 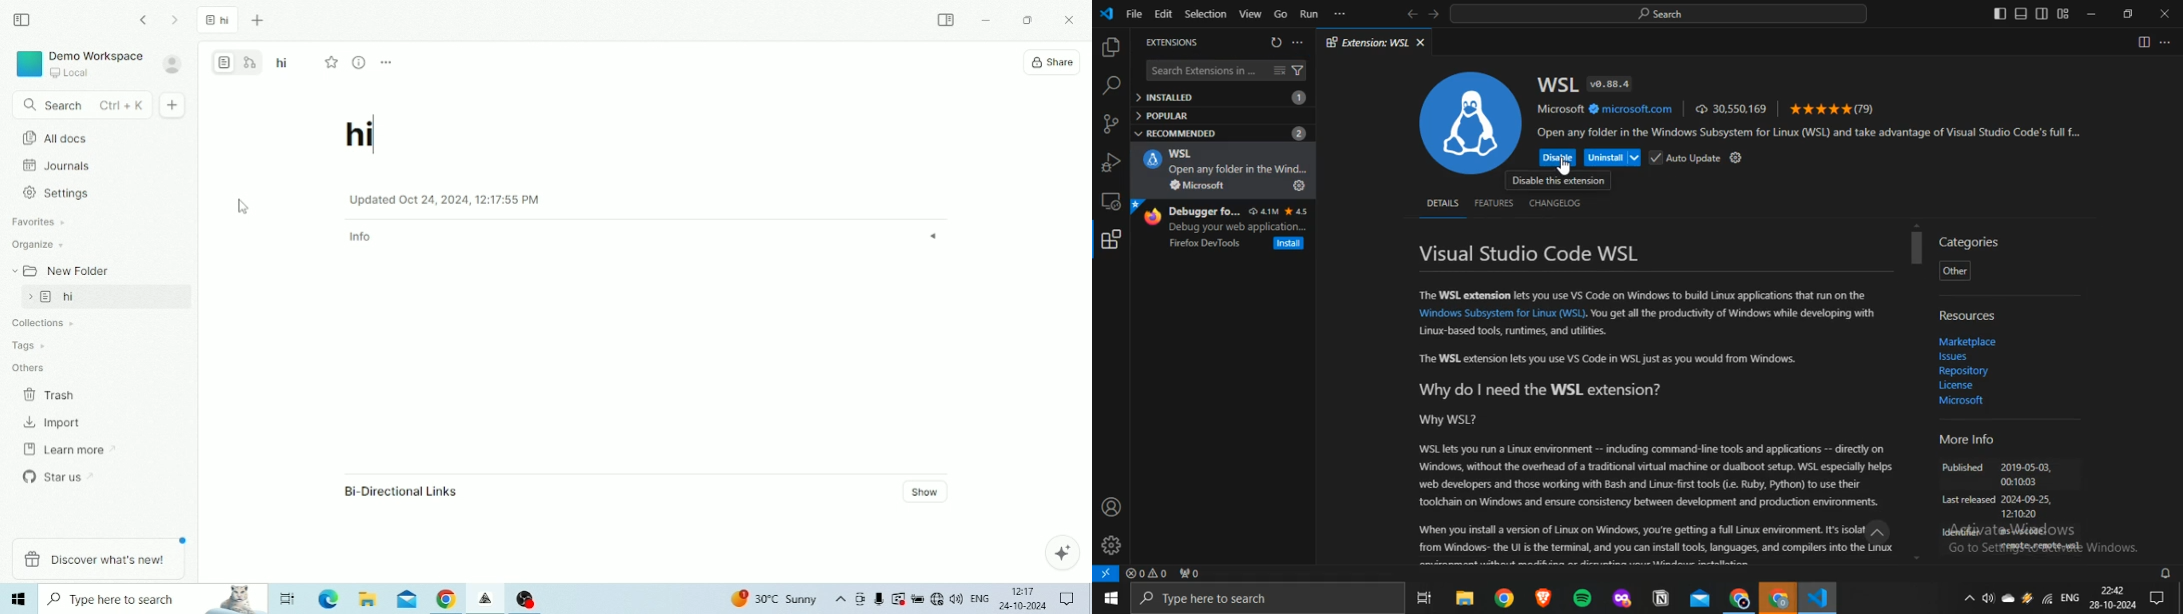 What do you see at coordinates (260, 22) in the screenshot?
I see `New tab` at bounding box center [260, 22].